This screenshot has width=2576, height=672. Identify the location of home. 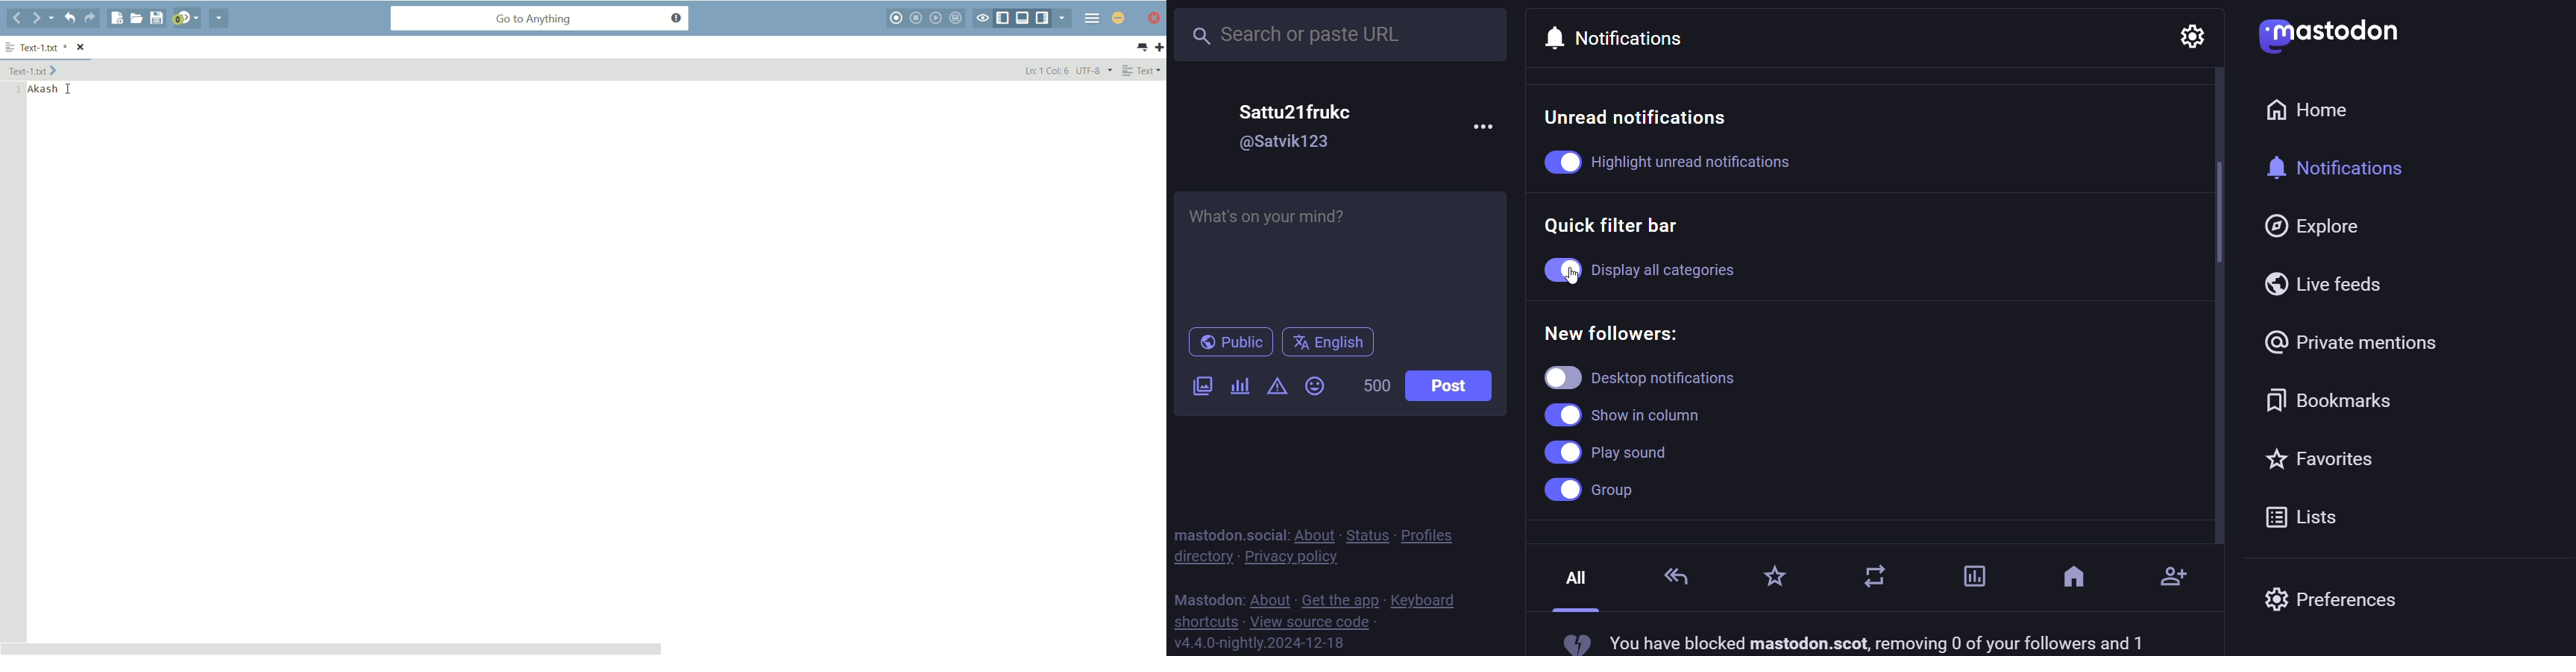
(2318, 110).